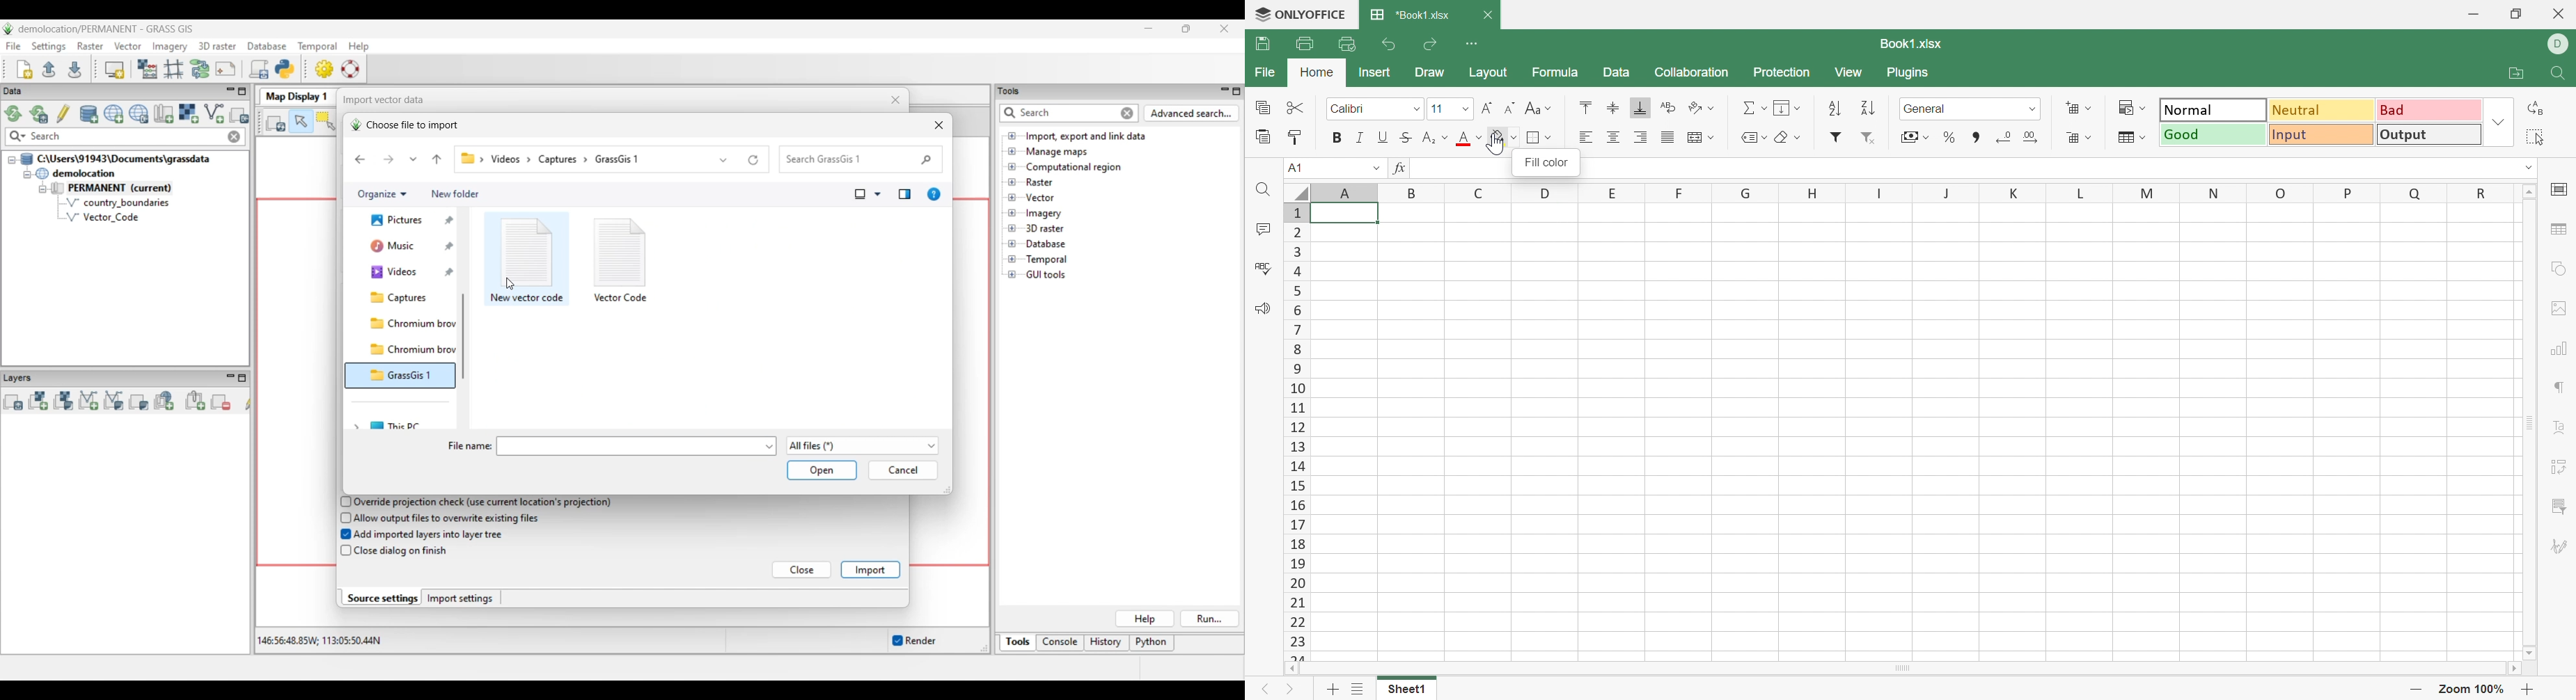 The image size is (2576, 700). What do you see at coordinates (2559, 230) in the screenshot?
I see `Table settings` at bounding box center [2559, 230].